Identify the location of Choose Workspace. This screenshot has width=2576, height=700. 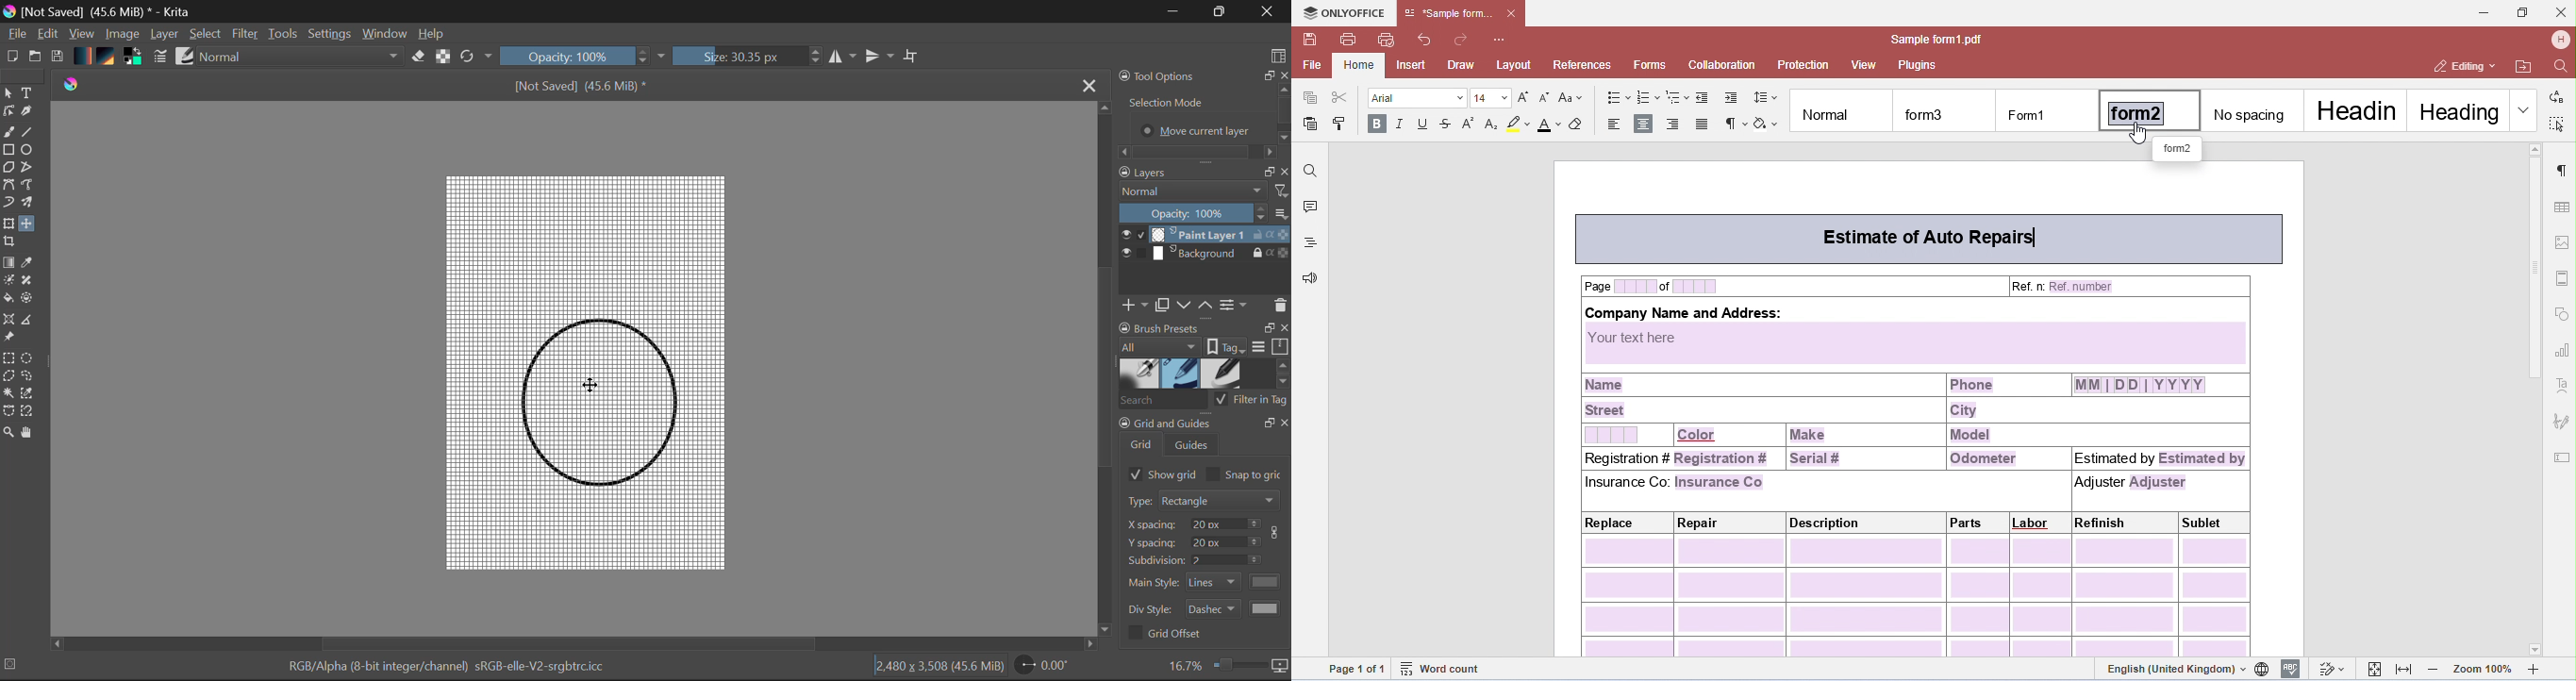
(1280, 55).